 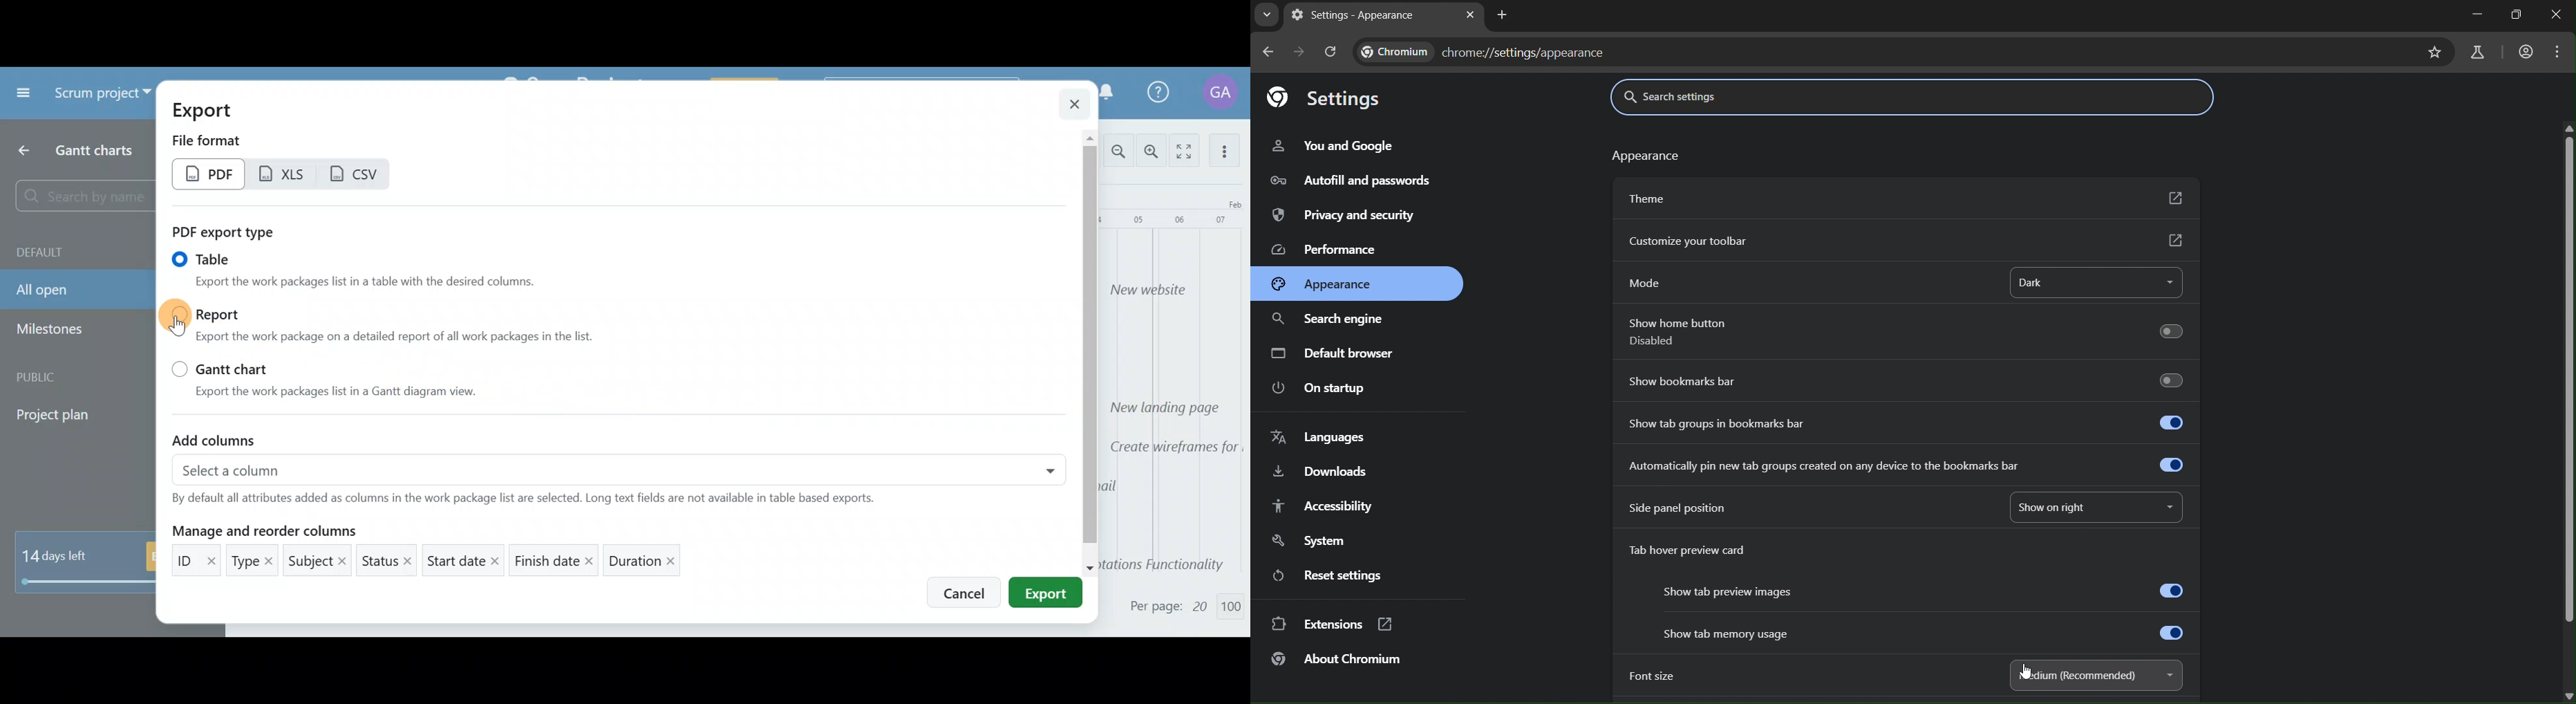 I want to click on Milestones, so click(x=61, y=330).